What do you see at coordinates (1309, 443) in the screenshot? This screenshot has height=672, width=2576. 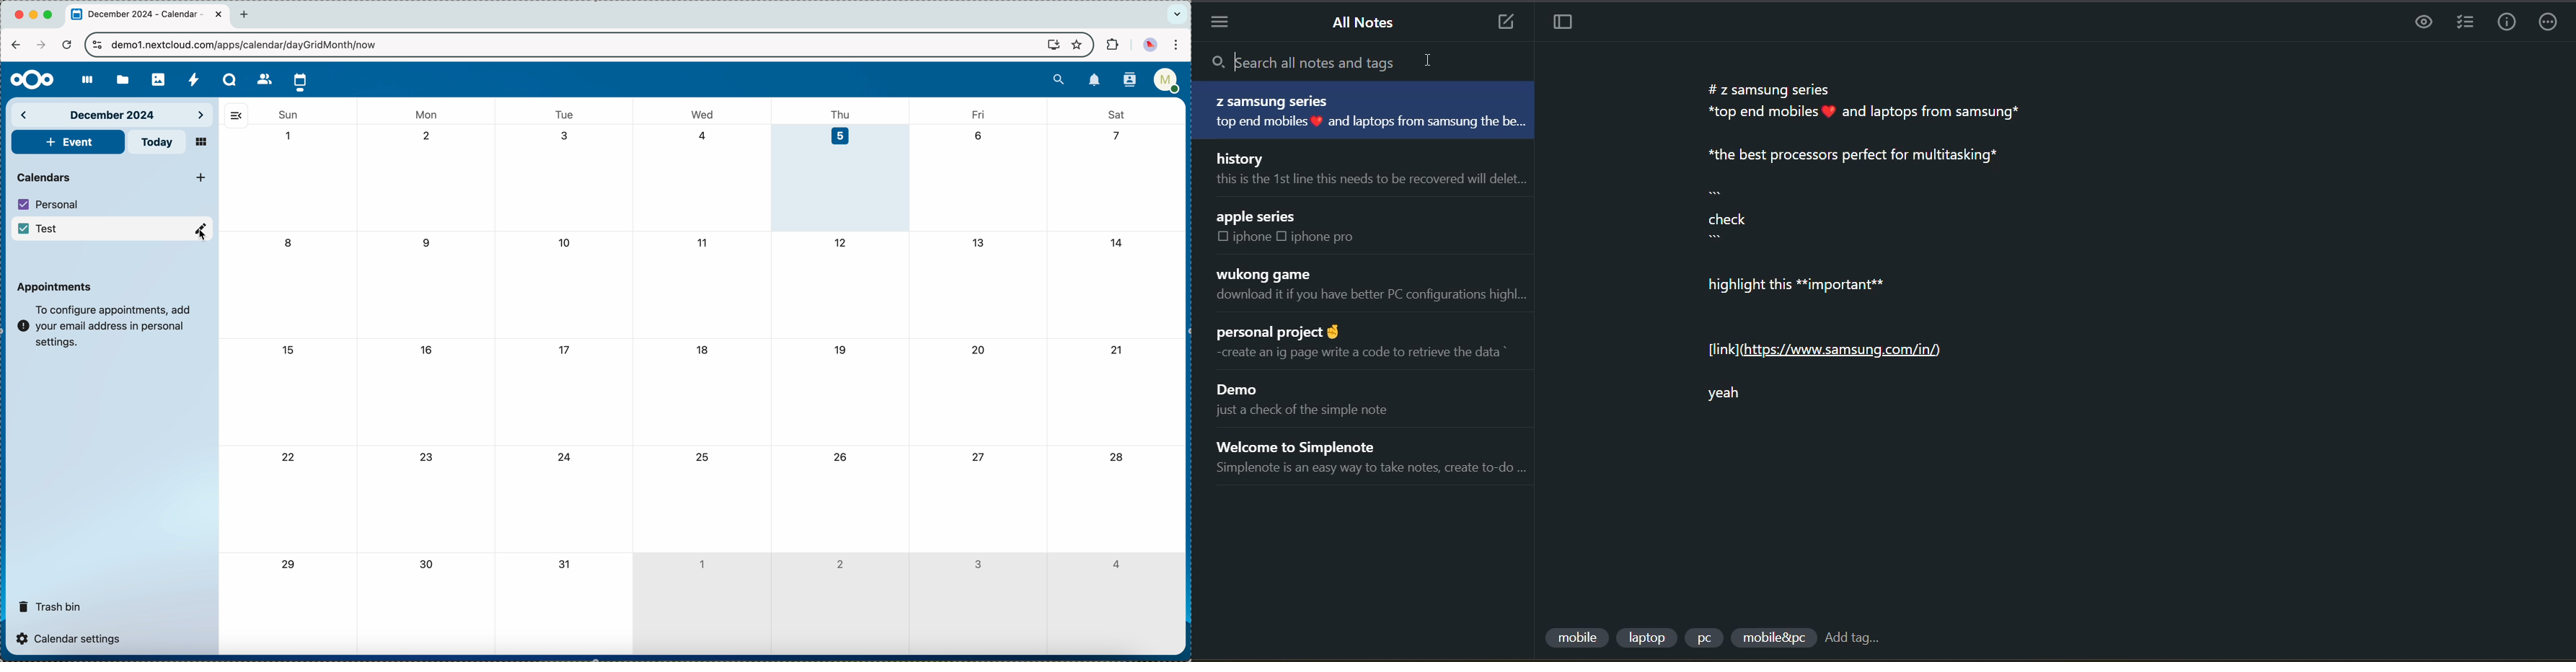 I see `Welcome to Simplenote` at bounding box center [1309, 443].